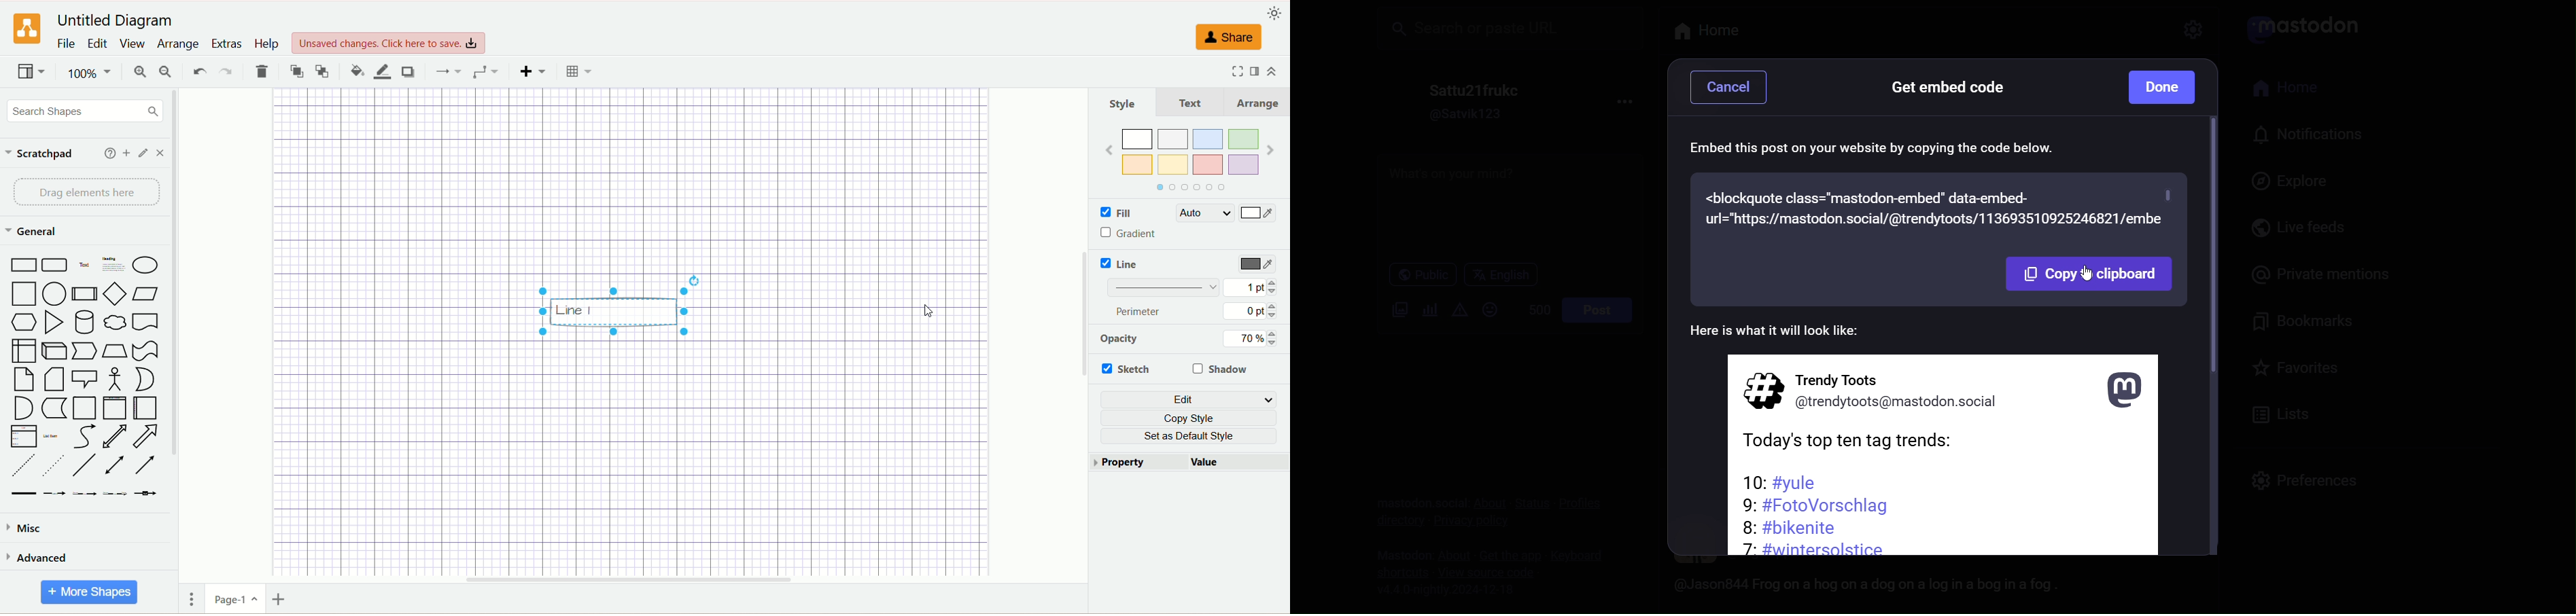 The height and width of the screenshot is (616, 2576). Describe the element at coordinates (85, 466) in the screenshot. I see `Line` at that location.